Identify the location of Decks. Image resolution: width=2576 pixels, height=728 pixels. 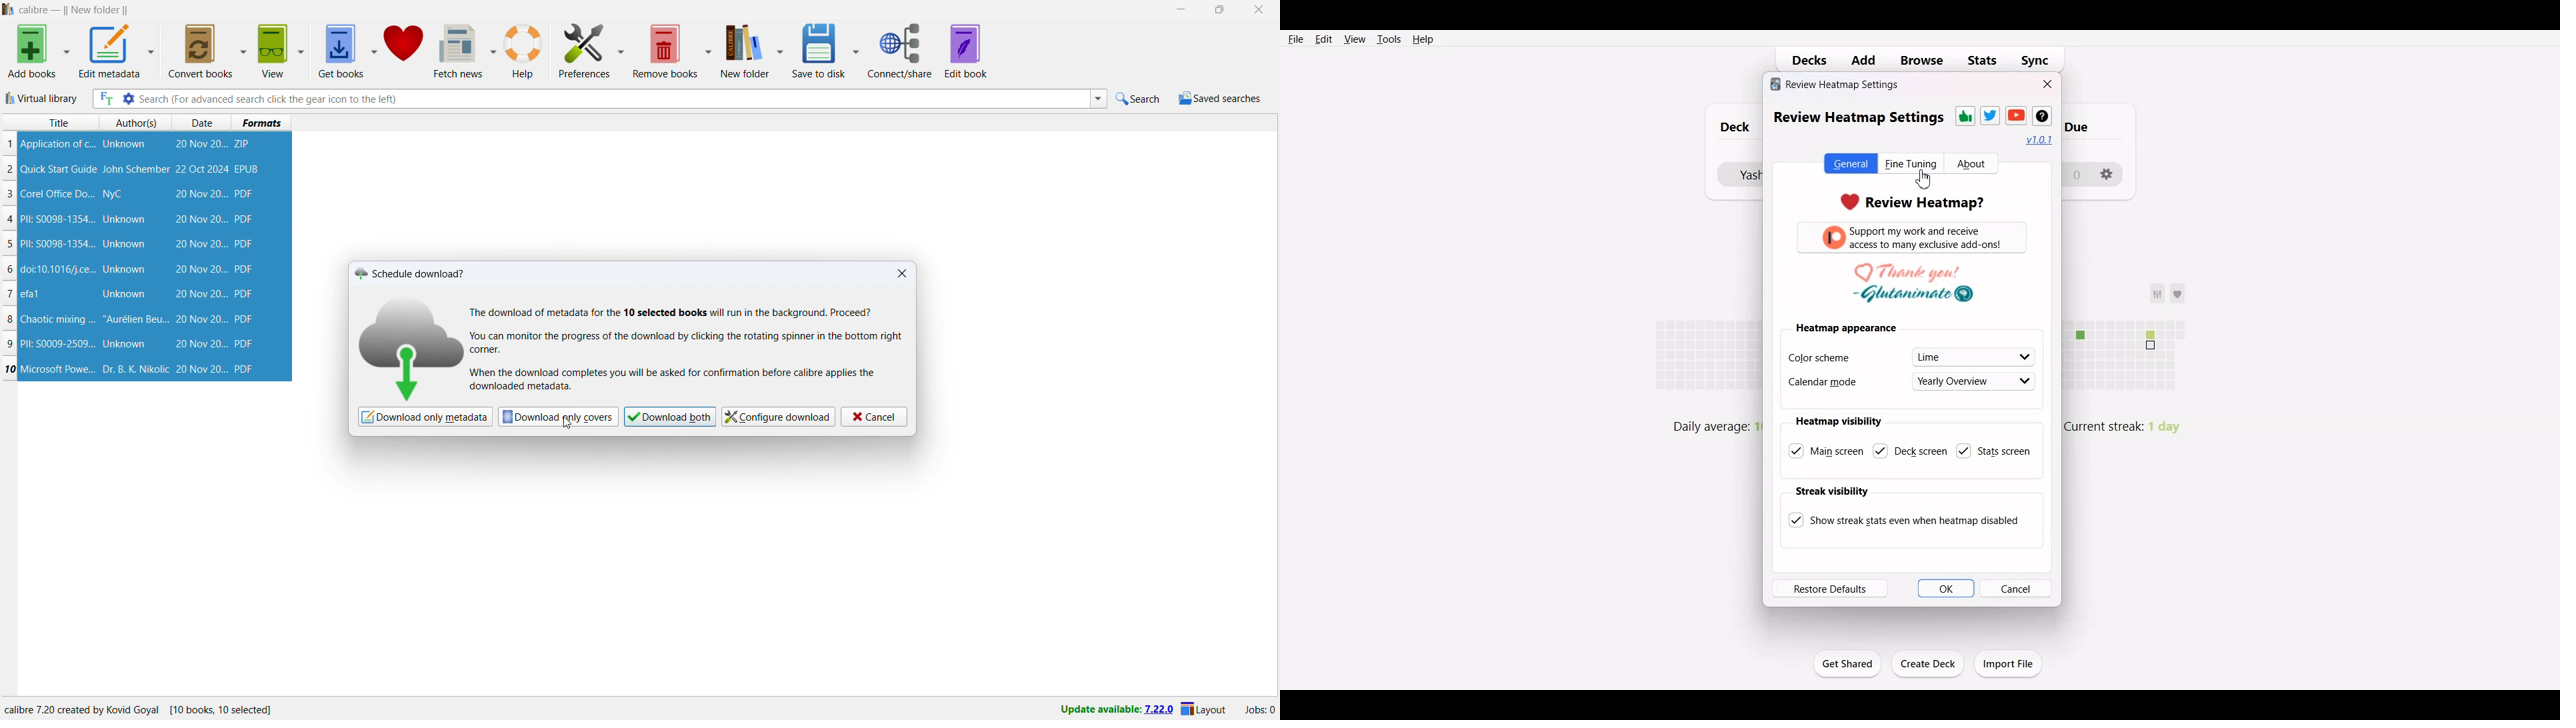
(1805, 60).